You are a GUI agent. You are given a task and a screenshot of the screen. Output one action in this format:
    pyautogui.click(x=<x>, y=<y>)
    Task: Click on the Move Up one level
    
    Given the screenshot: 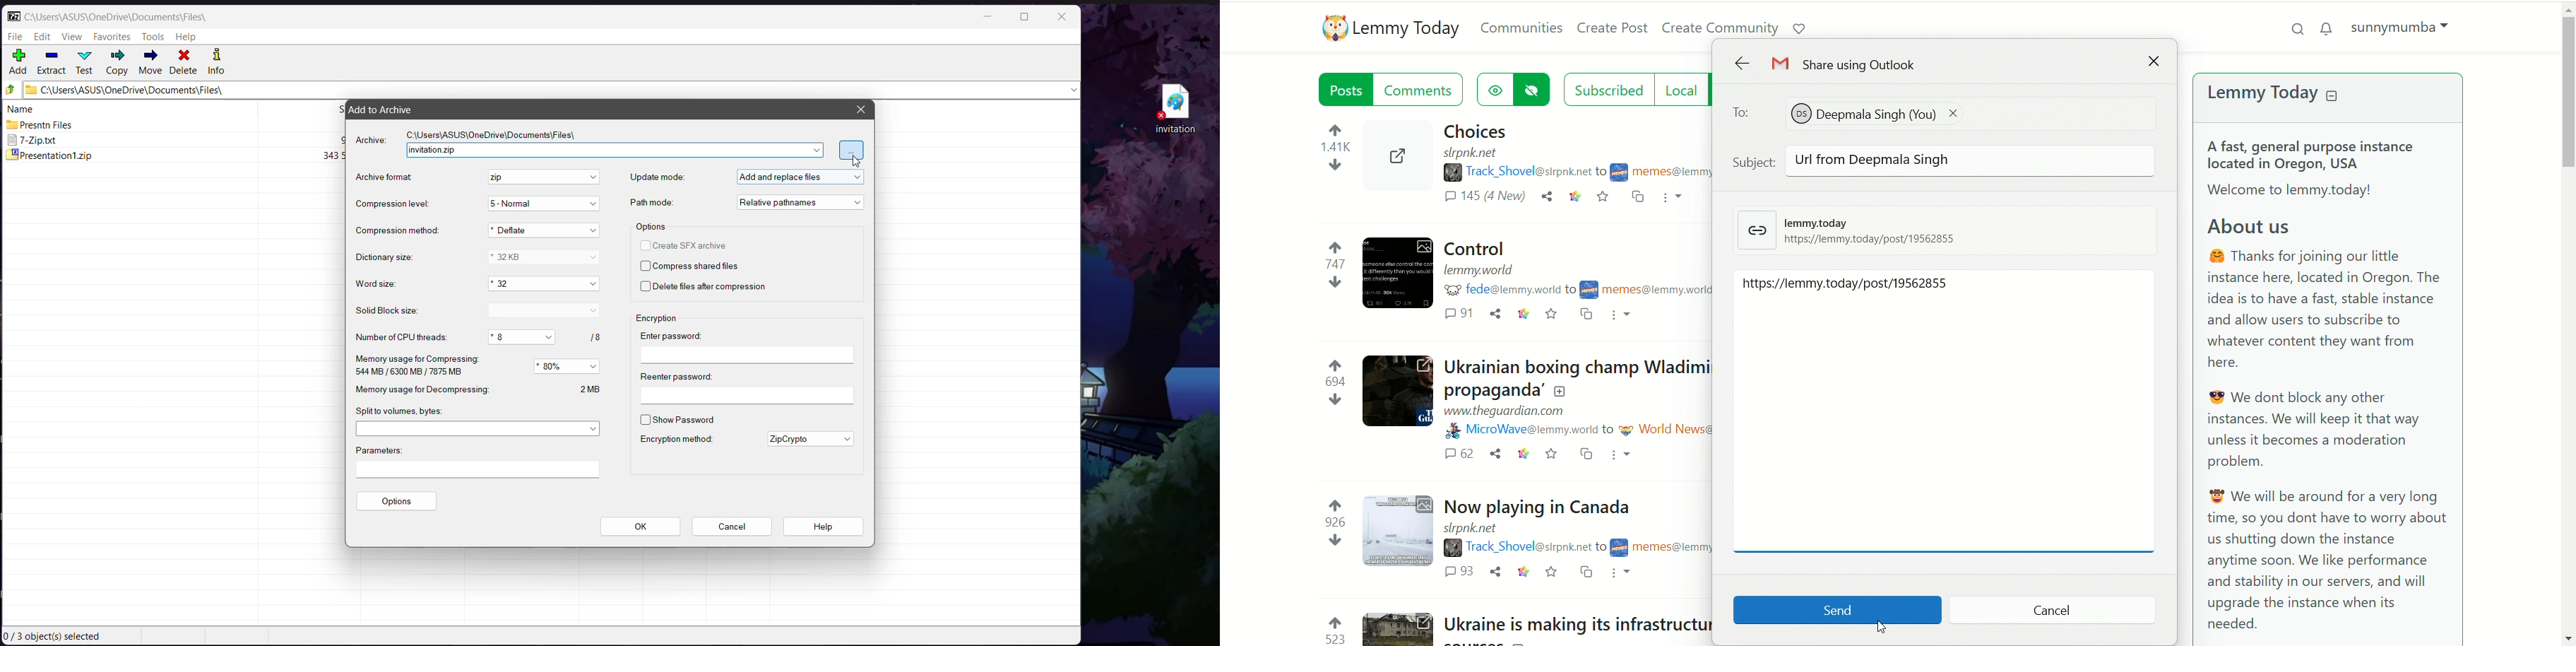 What is the action you would take?
    pyautogui.click(x=10, y=90)
    